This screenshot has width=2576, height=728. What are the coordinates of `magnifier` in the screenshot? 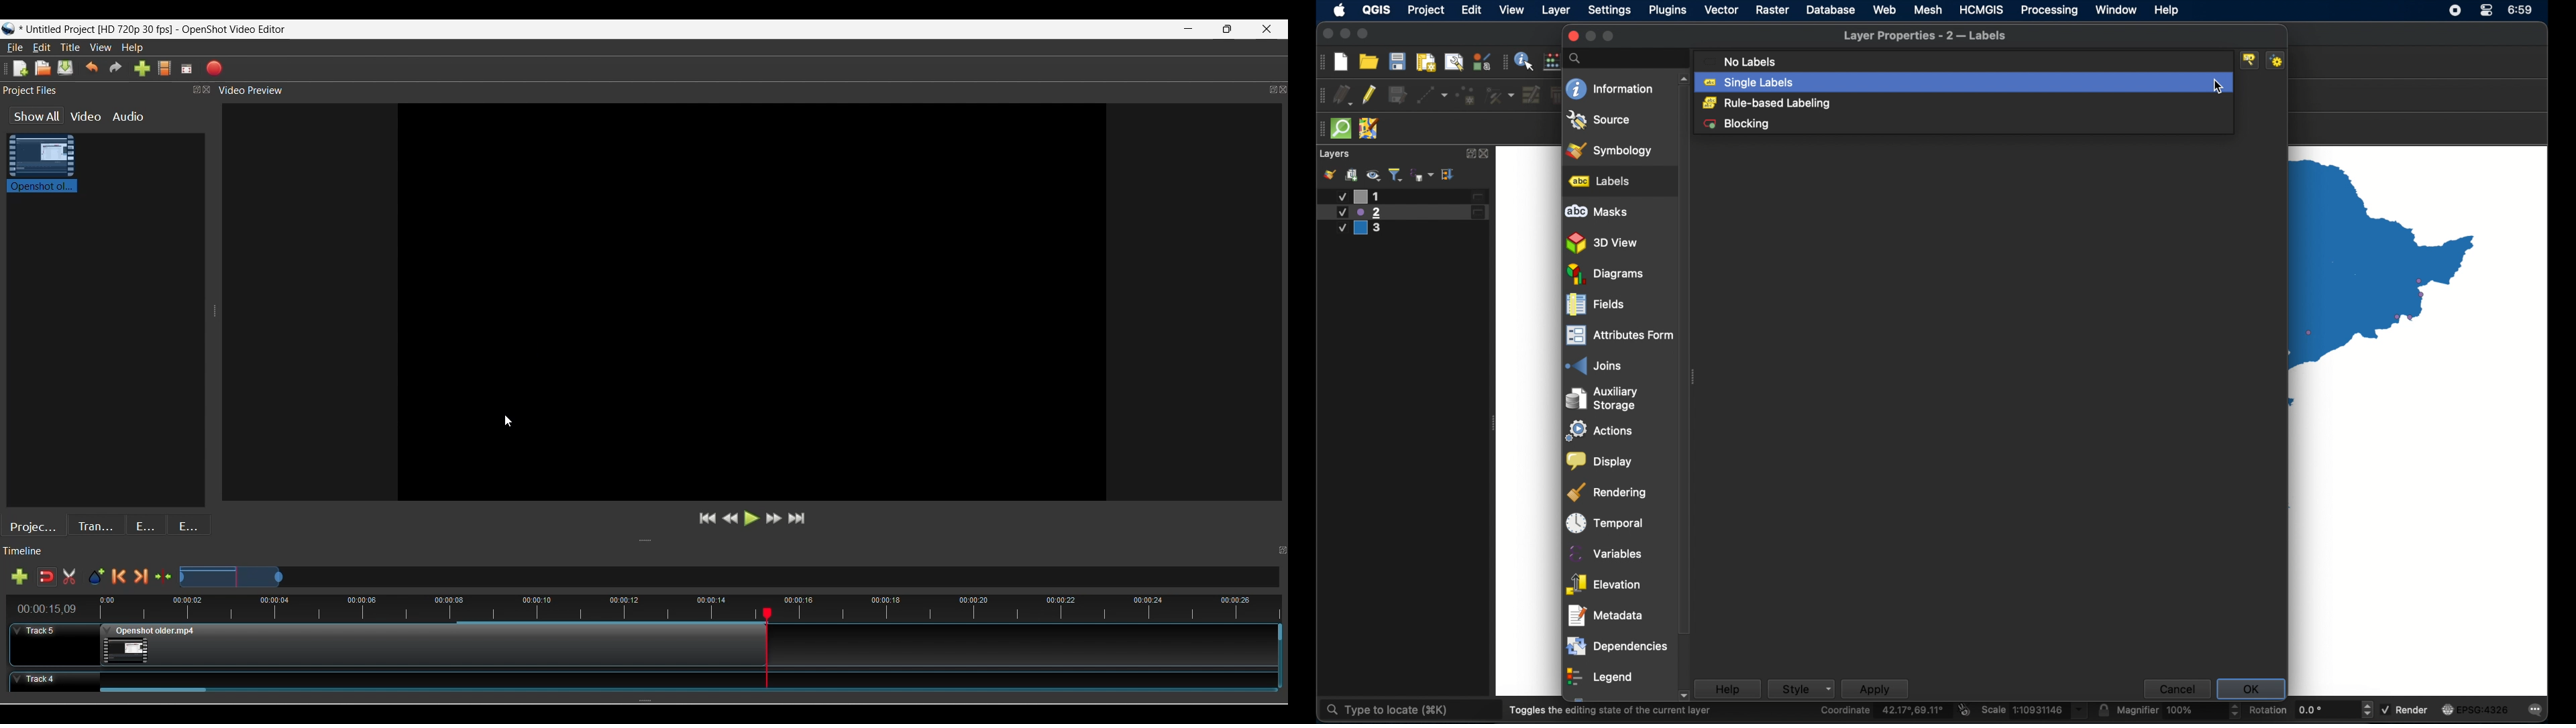 It's located at (2178, 710).